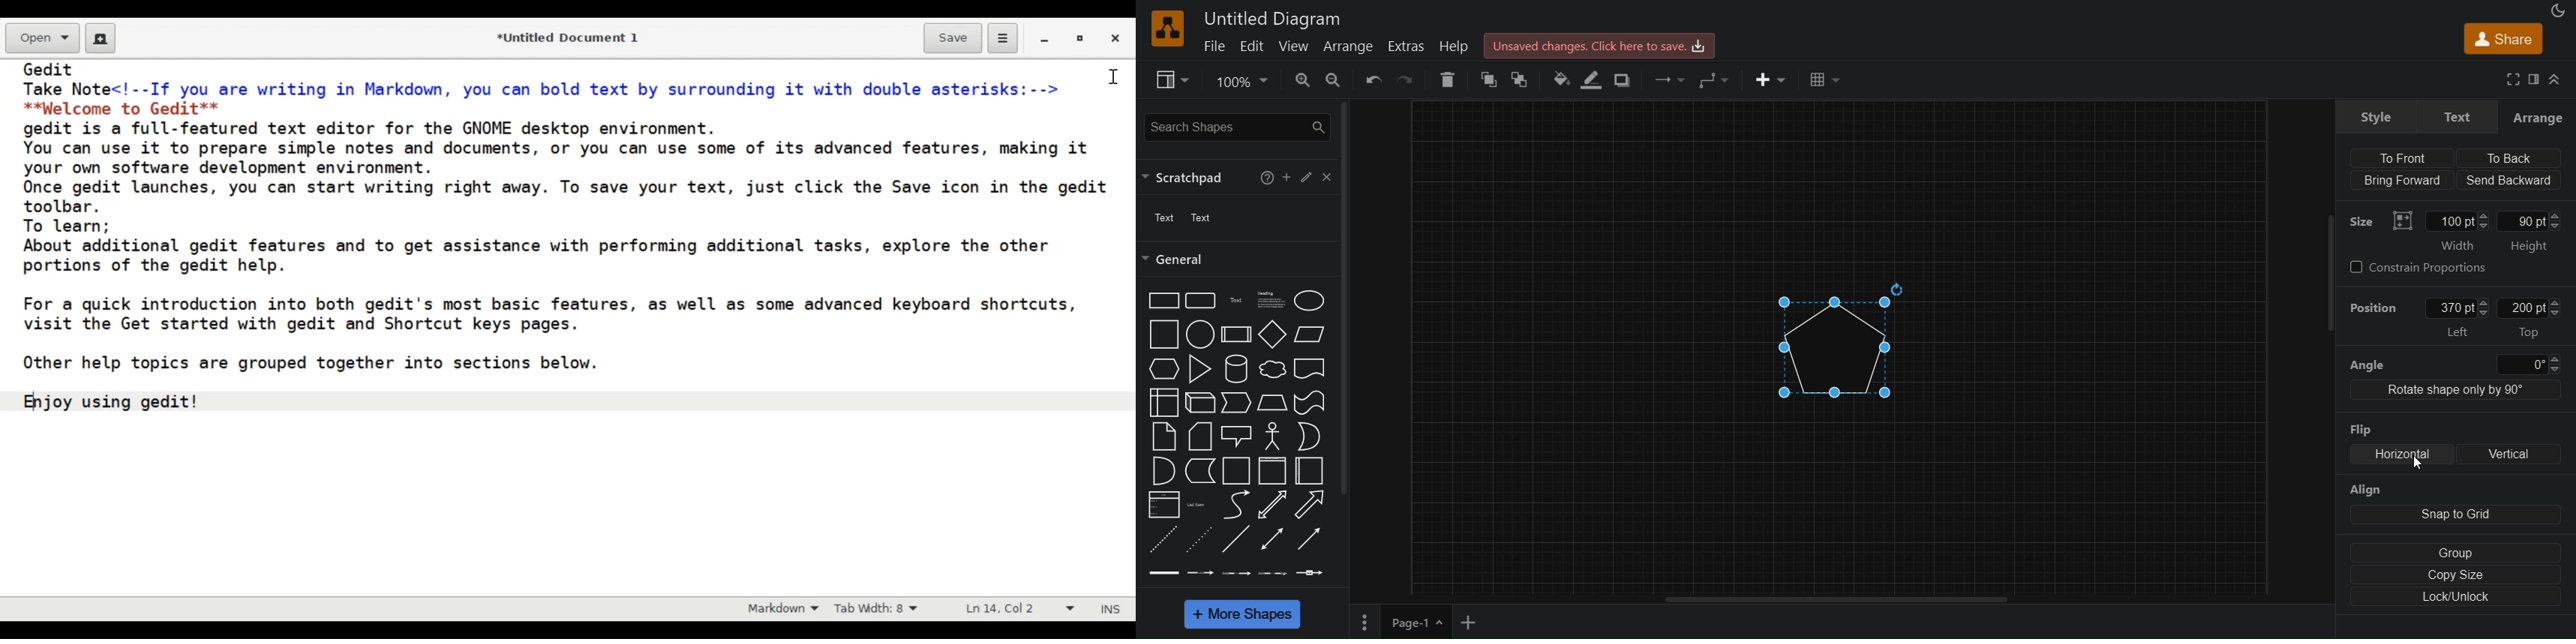 The width and height of the screenshot is (2576, 644). I want to click on Insert, so click(1108, 609).